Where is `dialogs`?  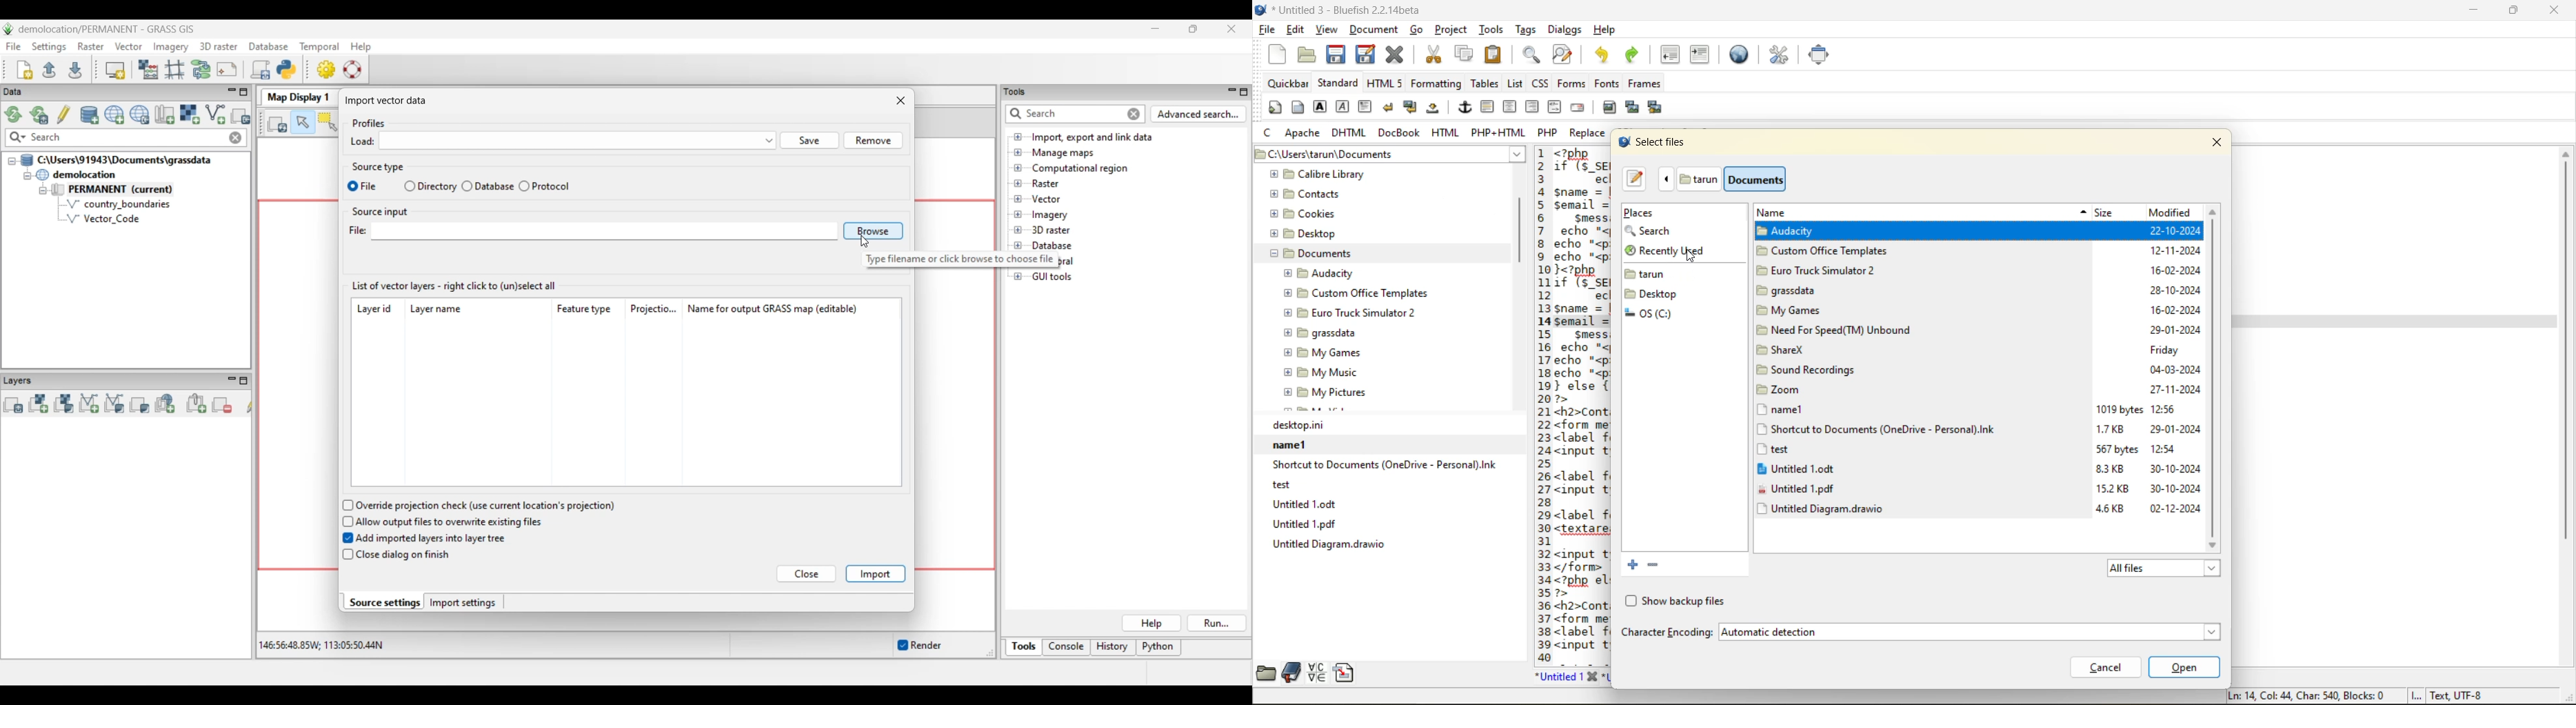 dialogs is located at coordinates (1562, 31).